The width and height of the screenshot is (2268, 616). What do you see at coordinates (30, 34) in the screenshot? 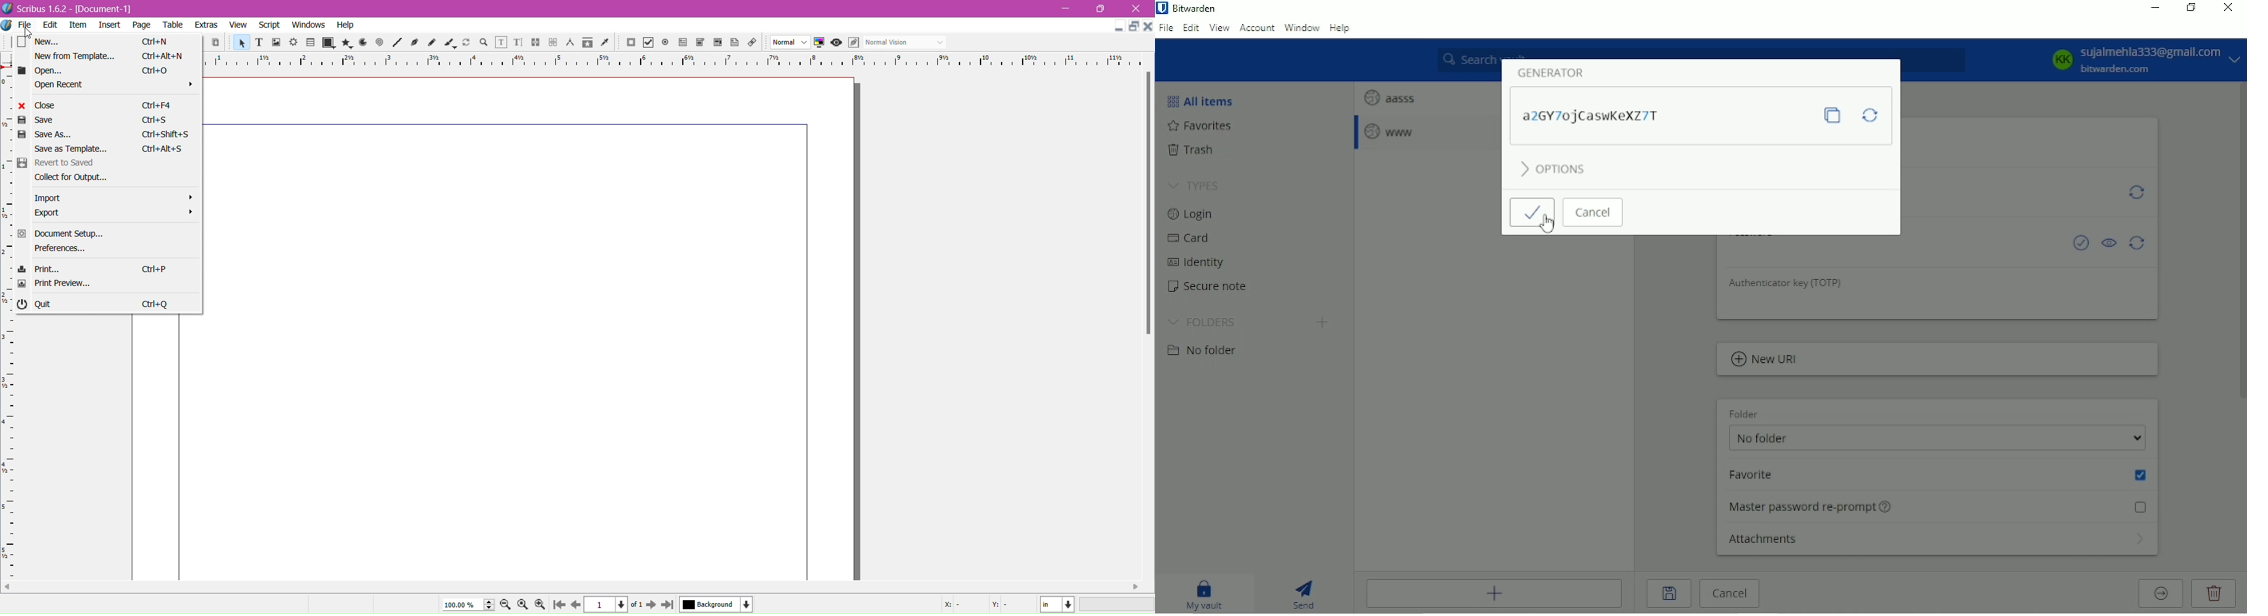
I see `Cursor` at bounding box center [30, 34].